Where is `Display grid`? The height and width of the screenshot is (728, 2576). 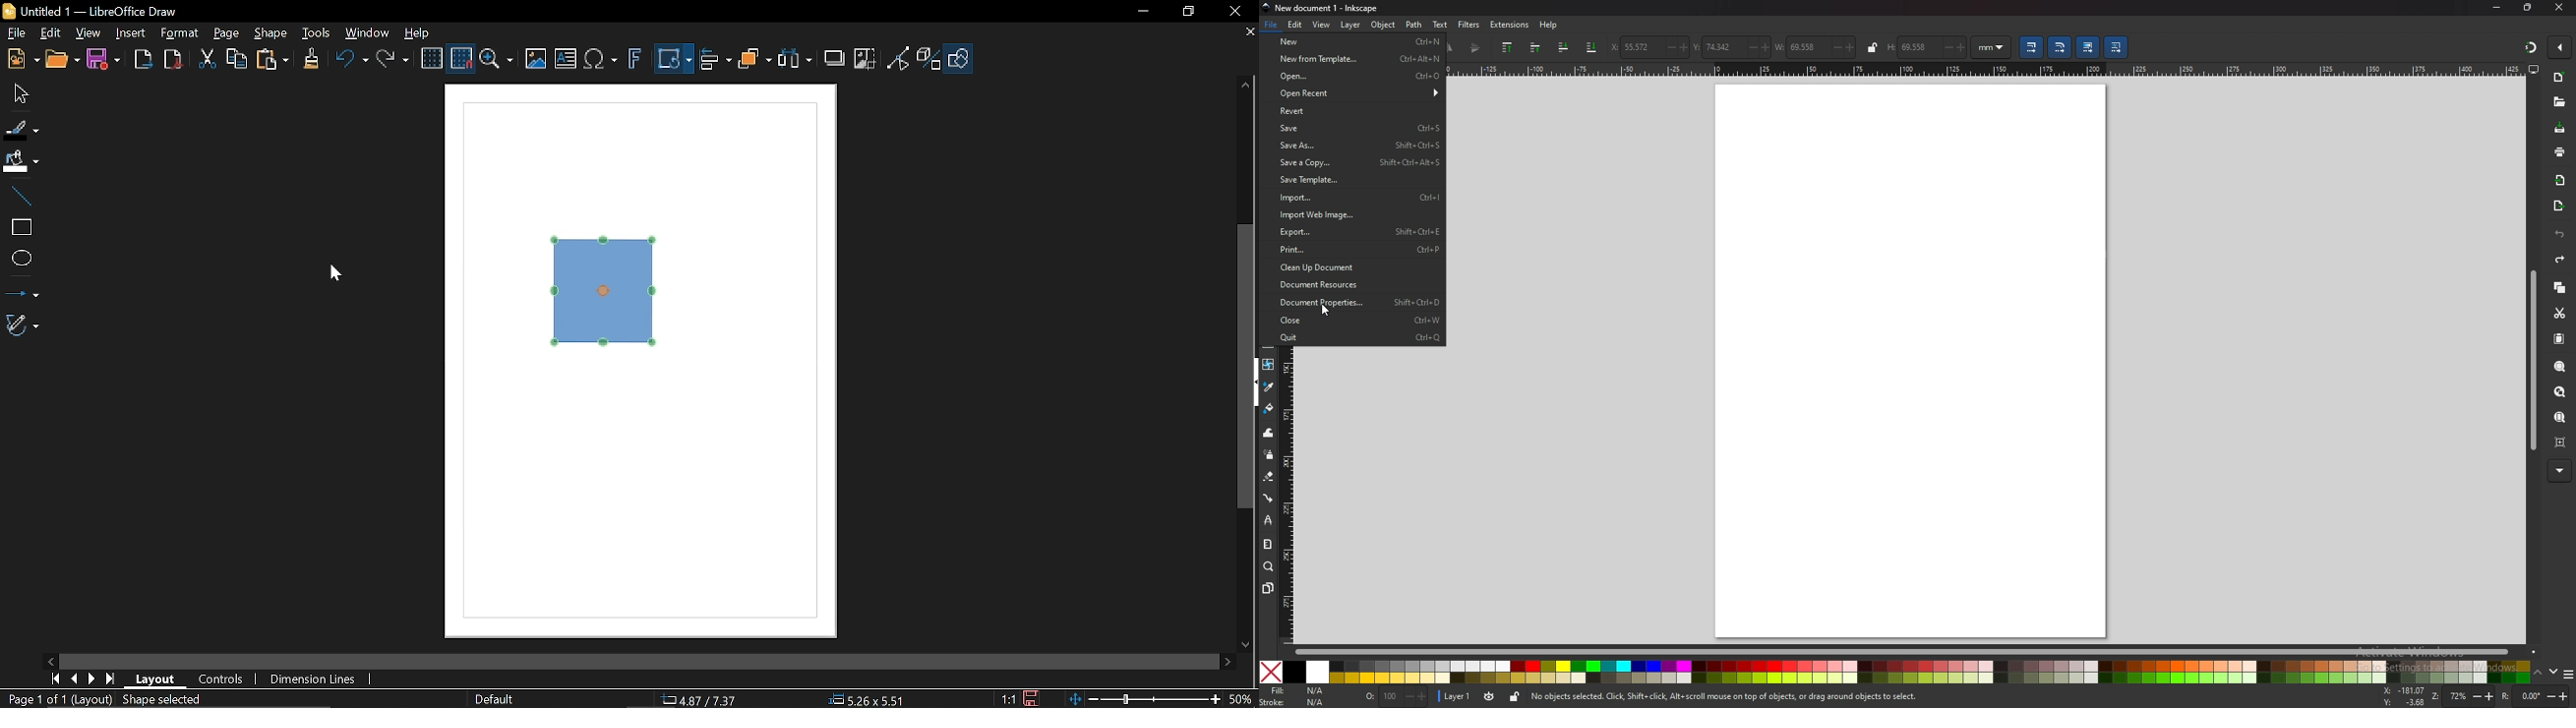 Display grid is located at coordinates (431, 59).